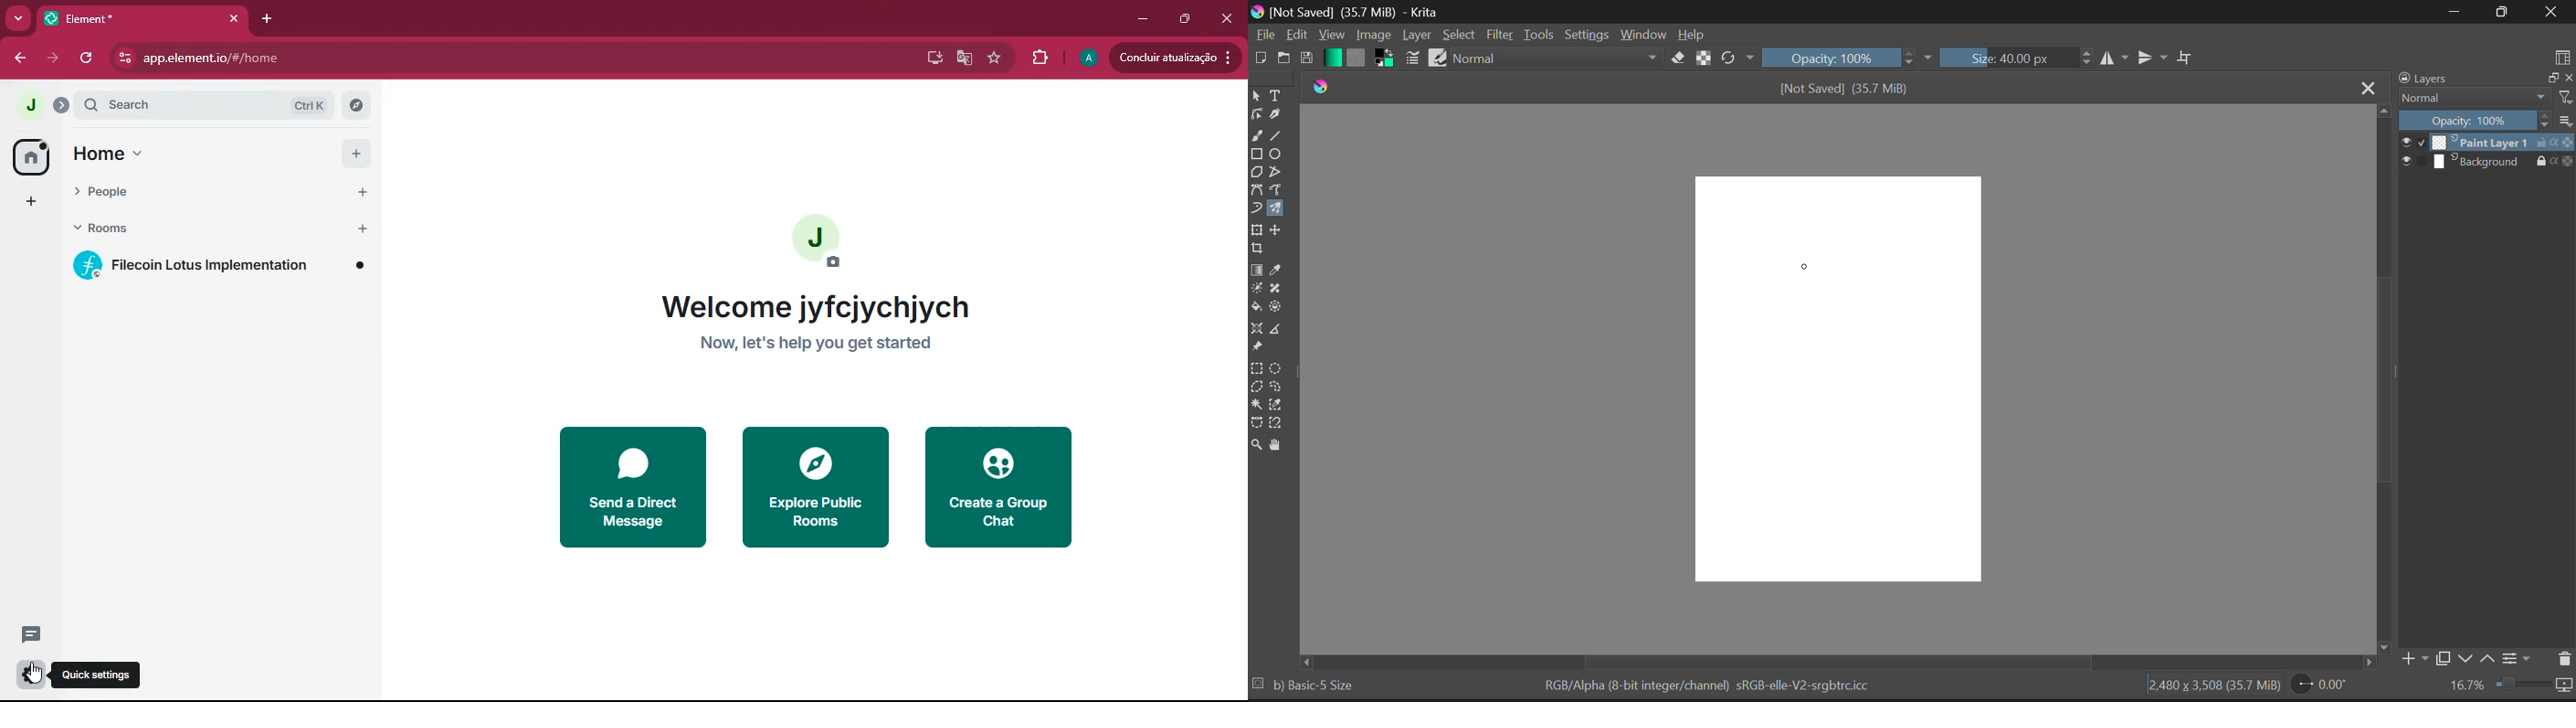  I want to click on forward, so click(51, 59).